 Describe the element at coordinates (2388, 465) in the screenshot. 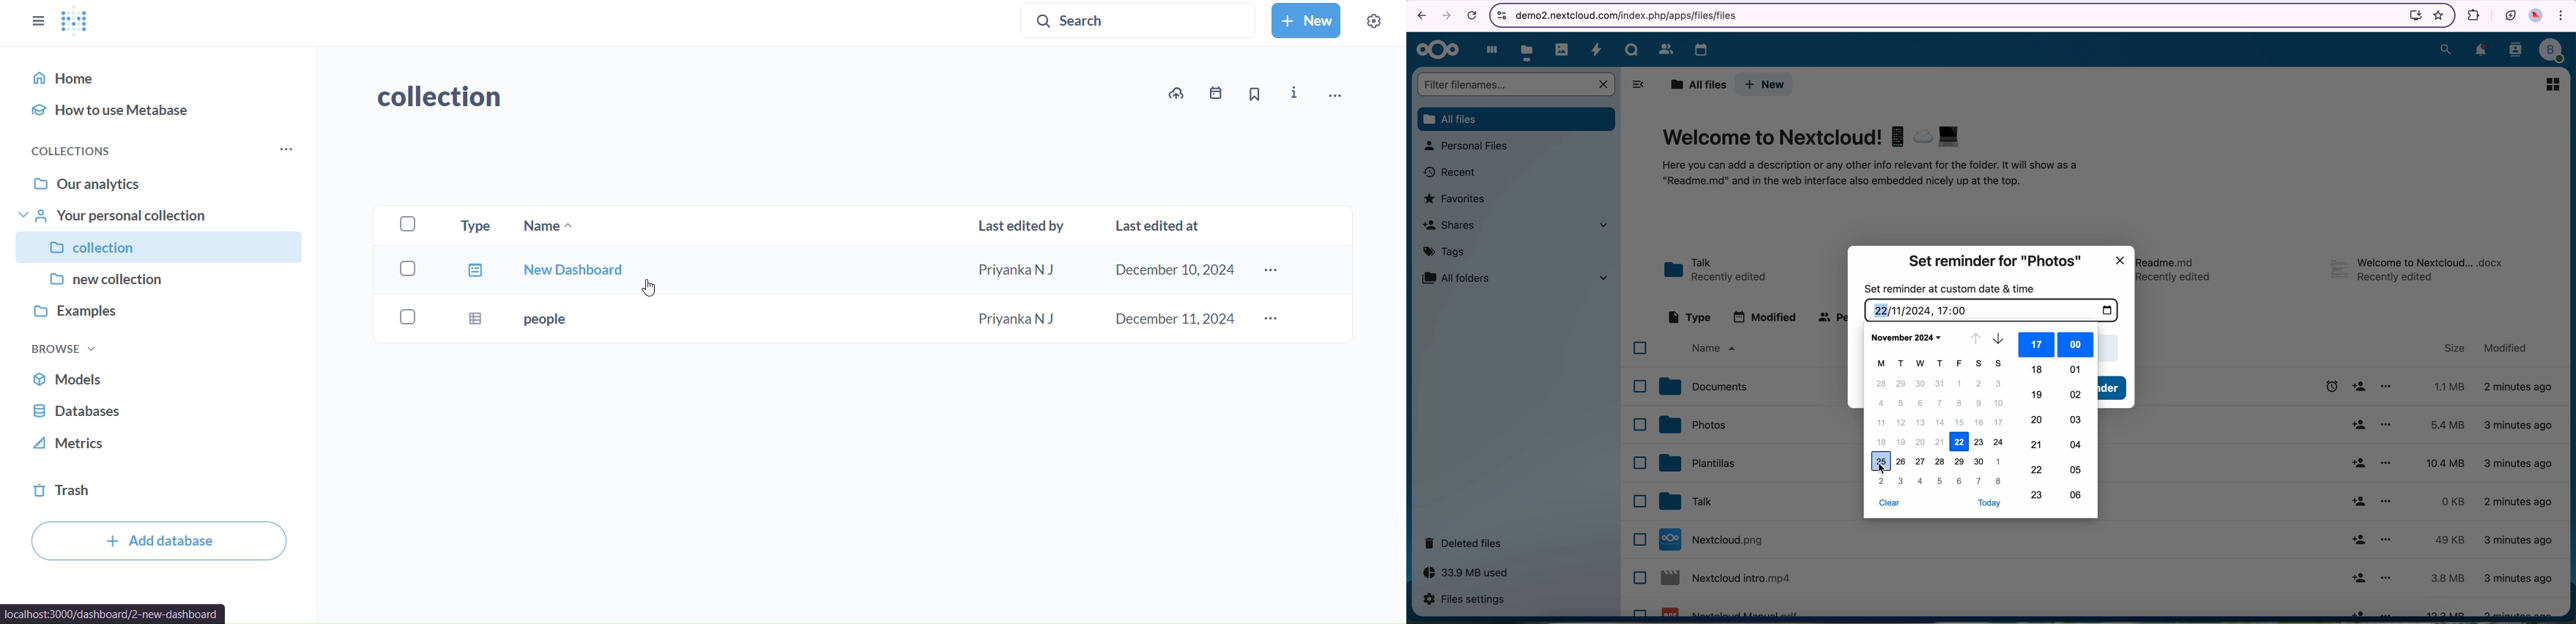

I see `more options` at that location.